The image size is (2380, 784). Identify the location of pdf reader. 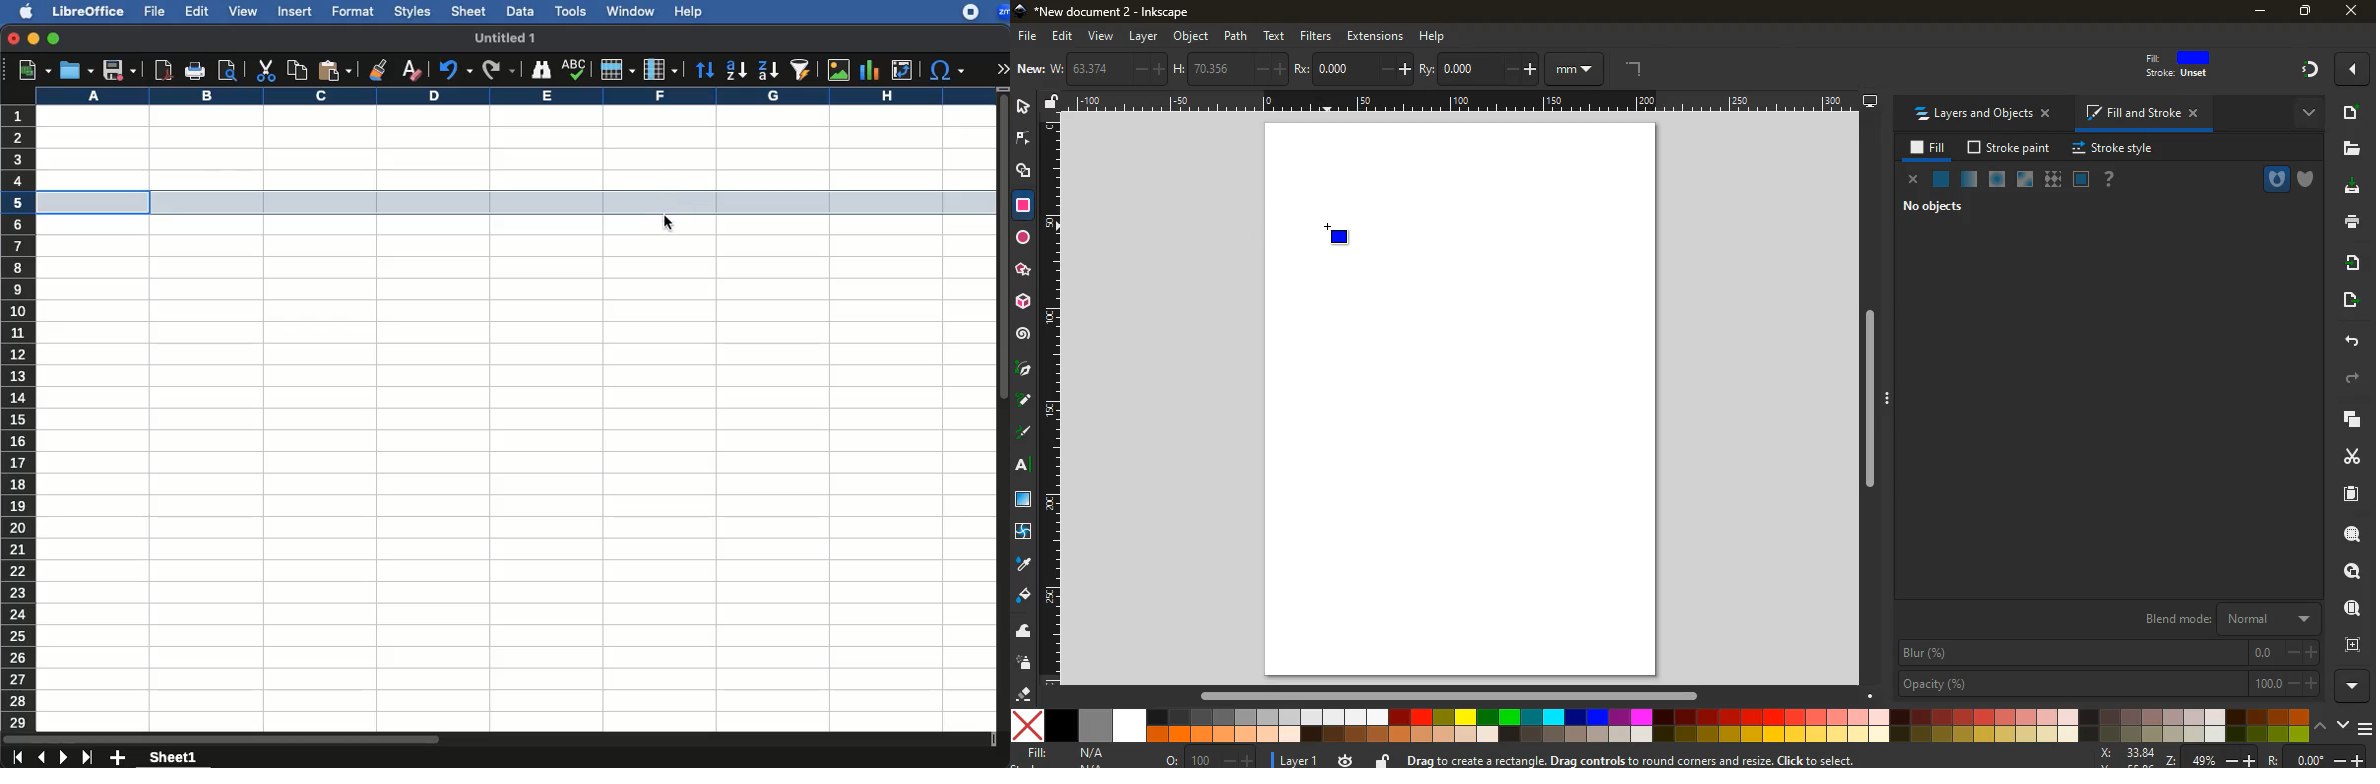
(162, 70).